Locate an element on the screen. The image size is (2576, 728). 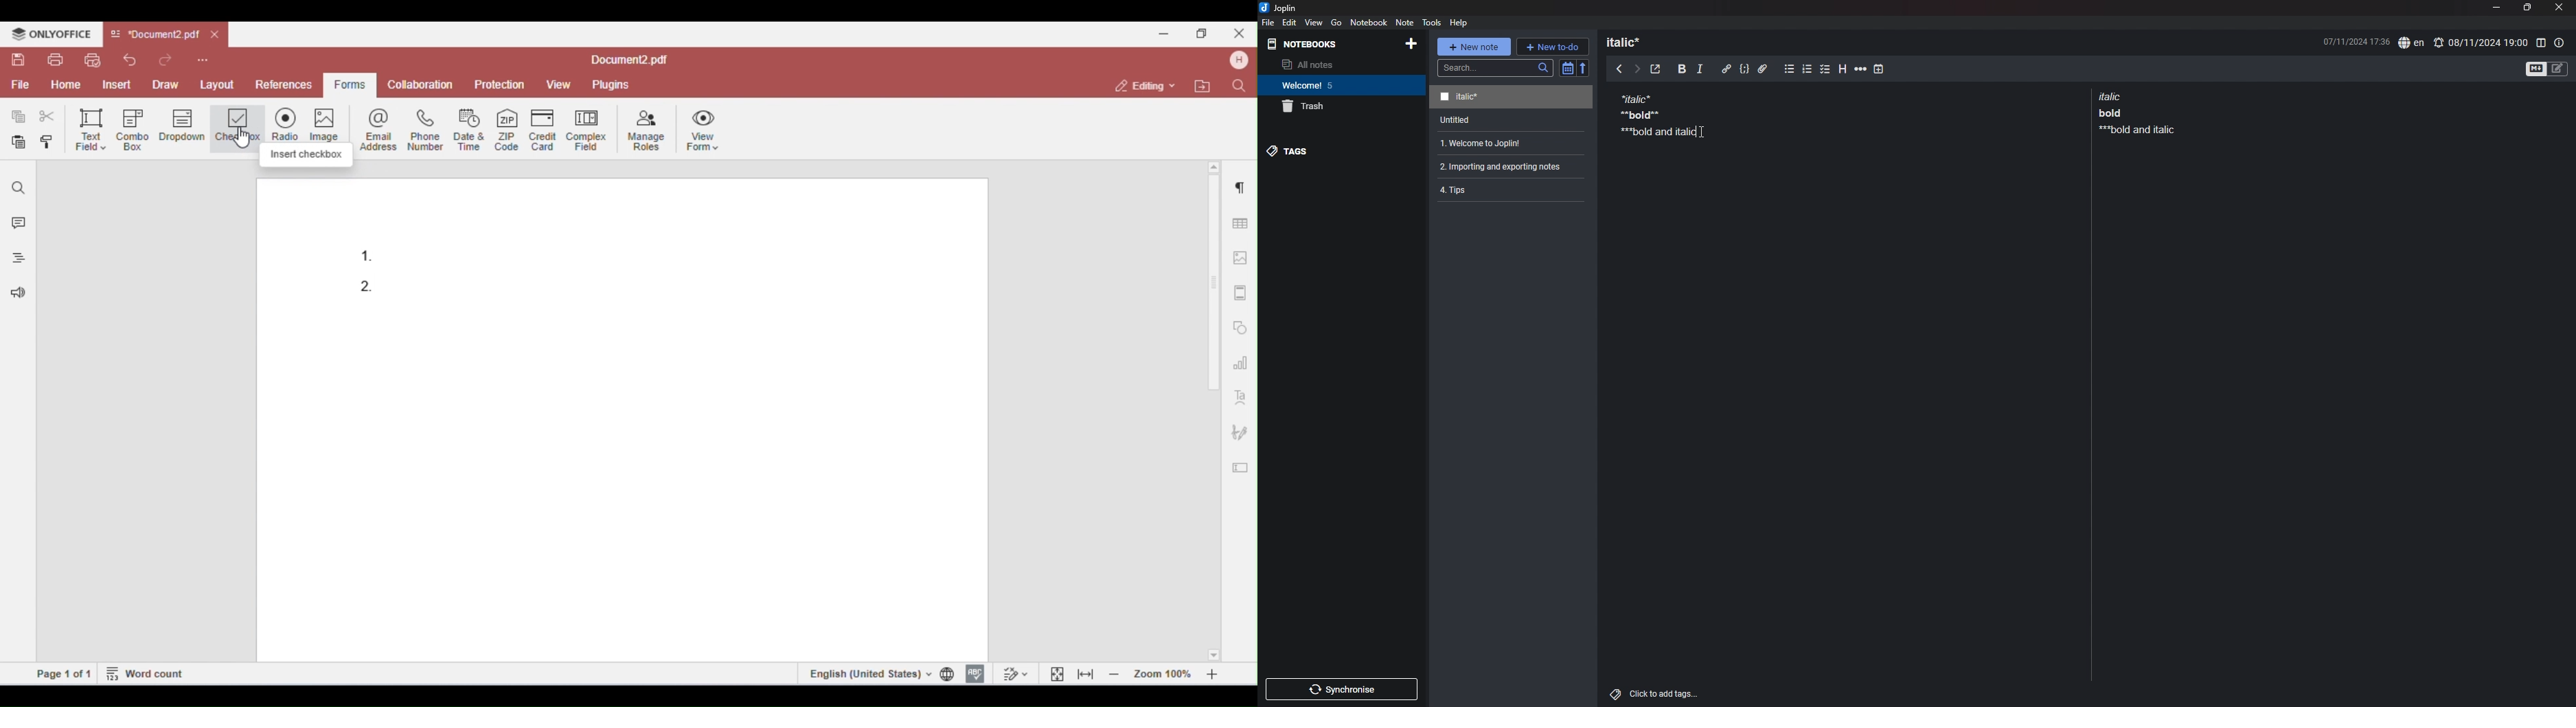
edit is located at coordinates (1290, 22).